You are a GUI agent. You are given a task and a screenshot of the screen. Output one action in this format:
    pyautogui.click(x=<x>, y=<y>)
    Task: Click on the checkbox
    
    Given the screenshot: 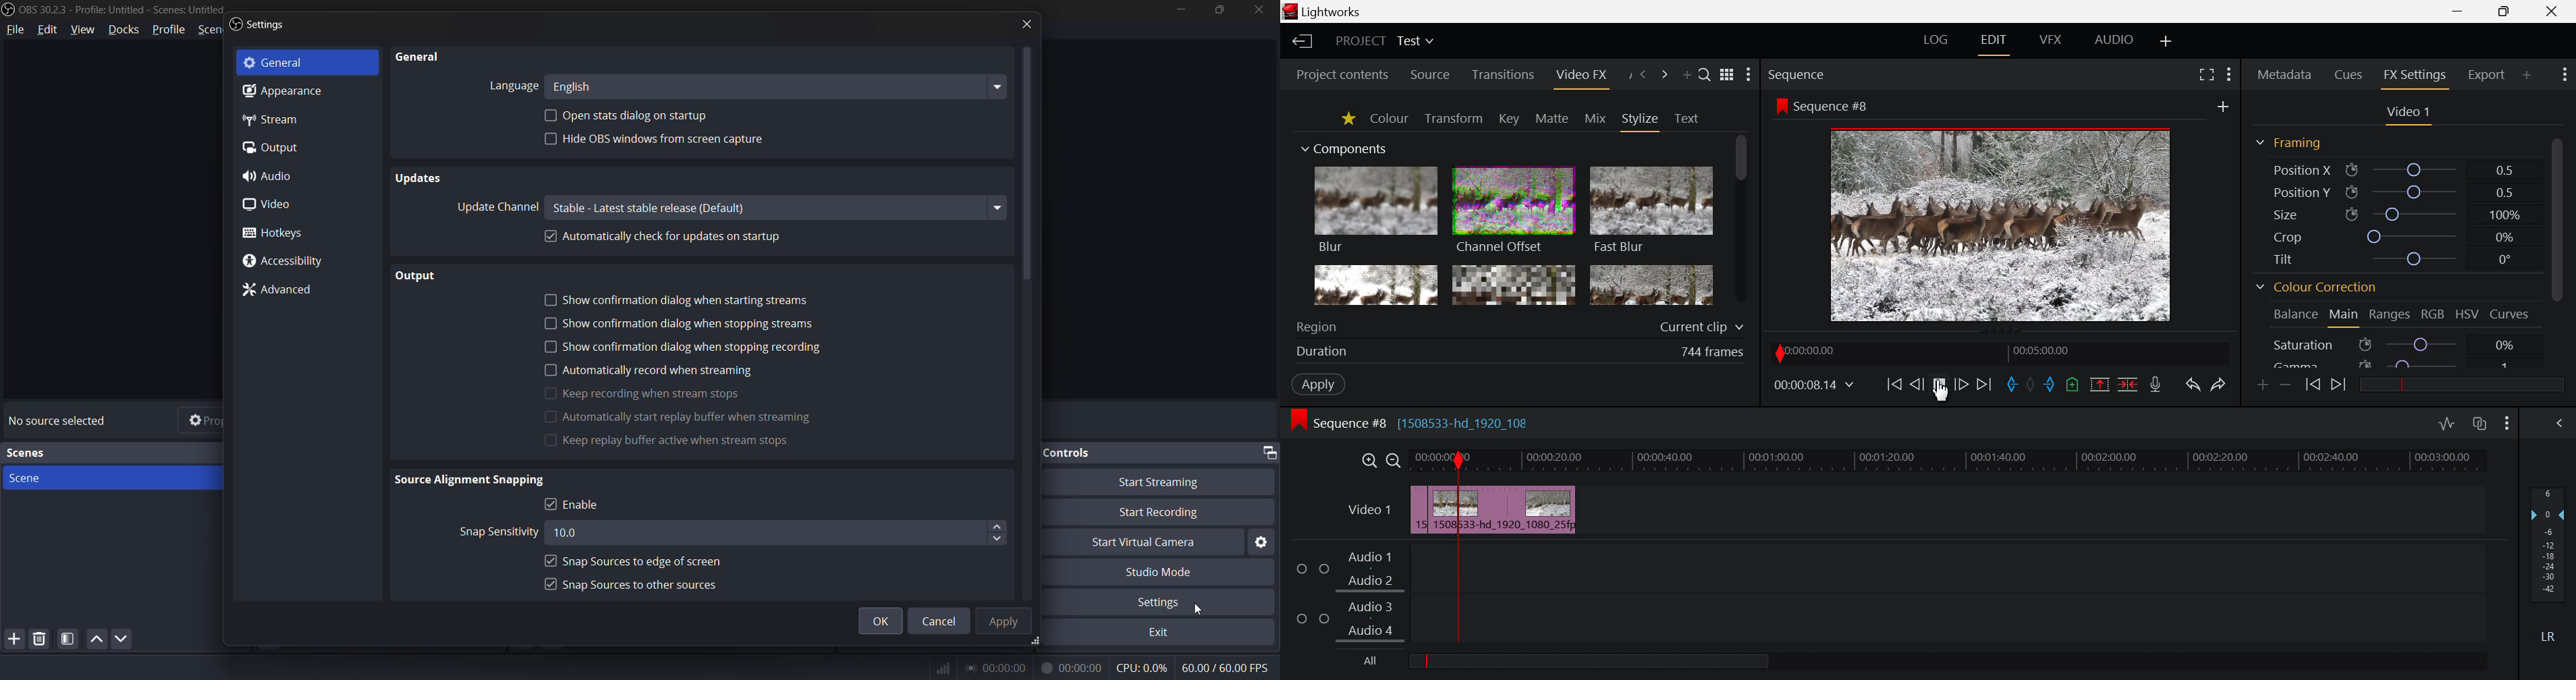 What is the action you would take?
    pyautogui.click(x=551, y=585)
    